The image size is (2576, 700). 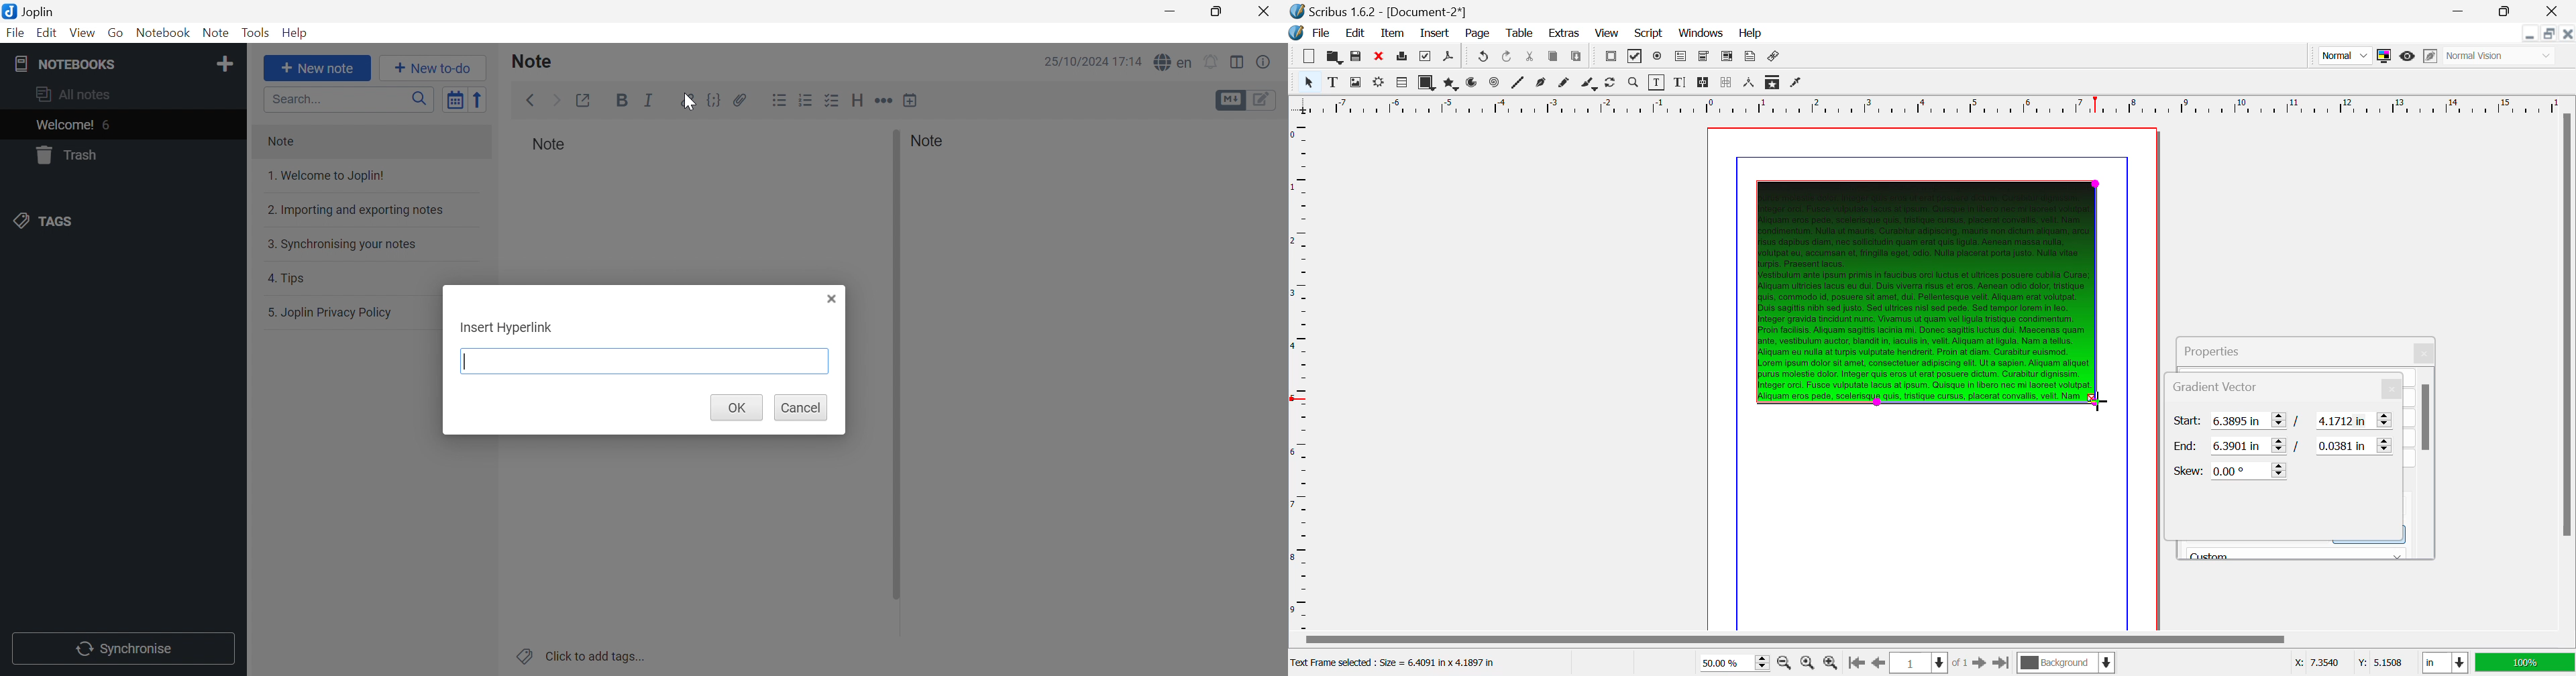 I want to click on Cancel, so click(x=800, y=408).